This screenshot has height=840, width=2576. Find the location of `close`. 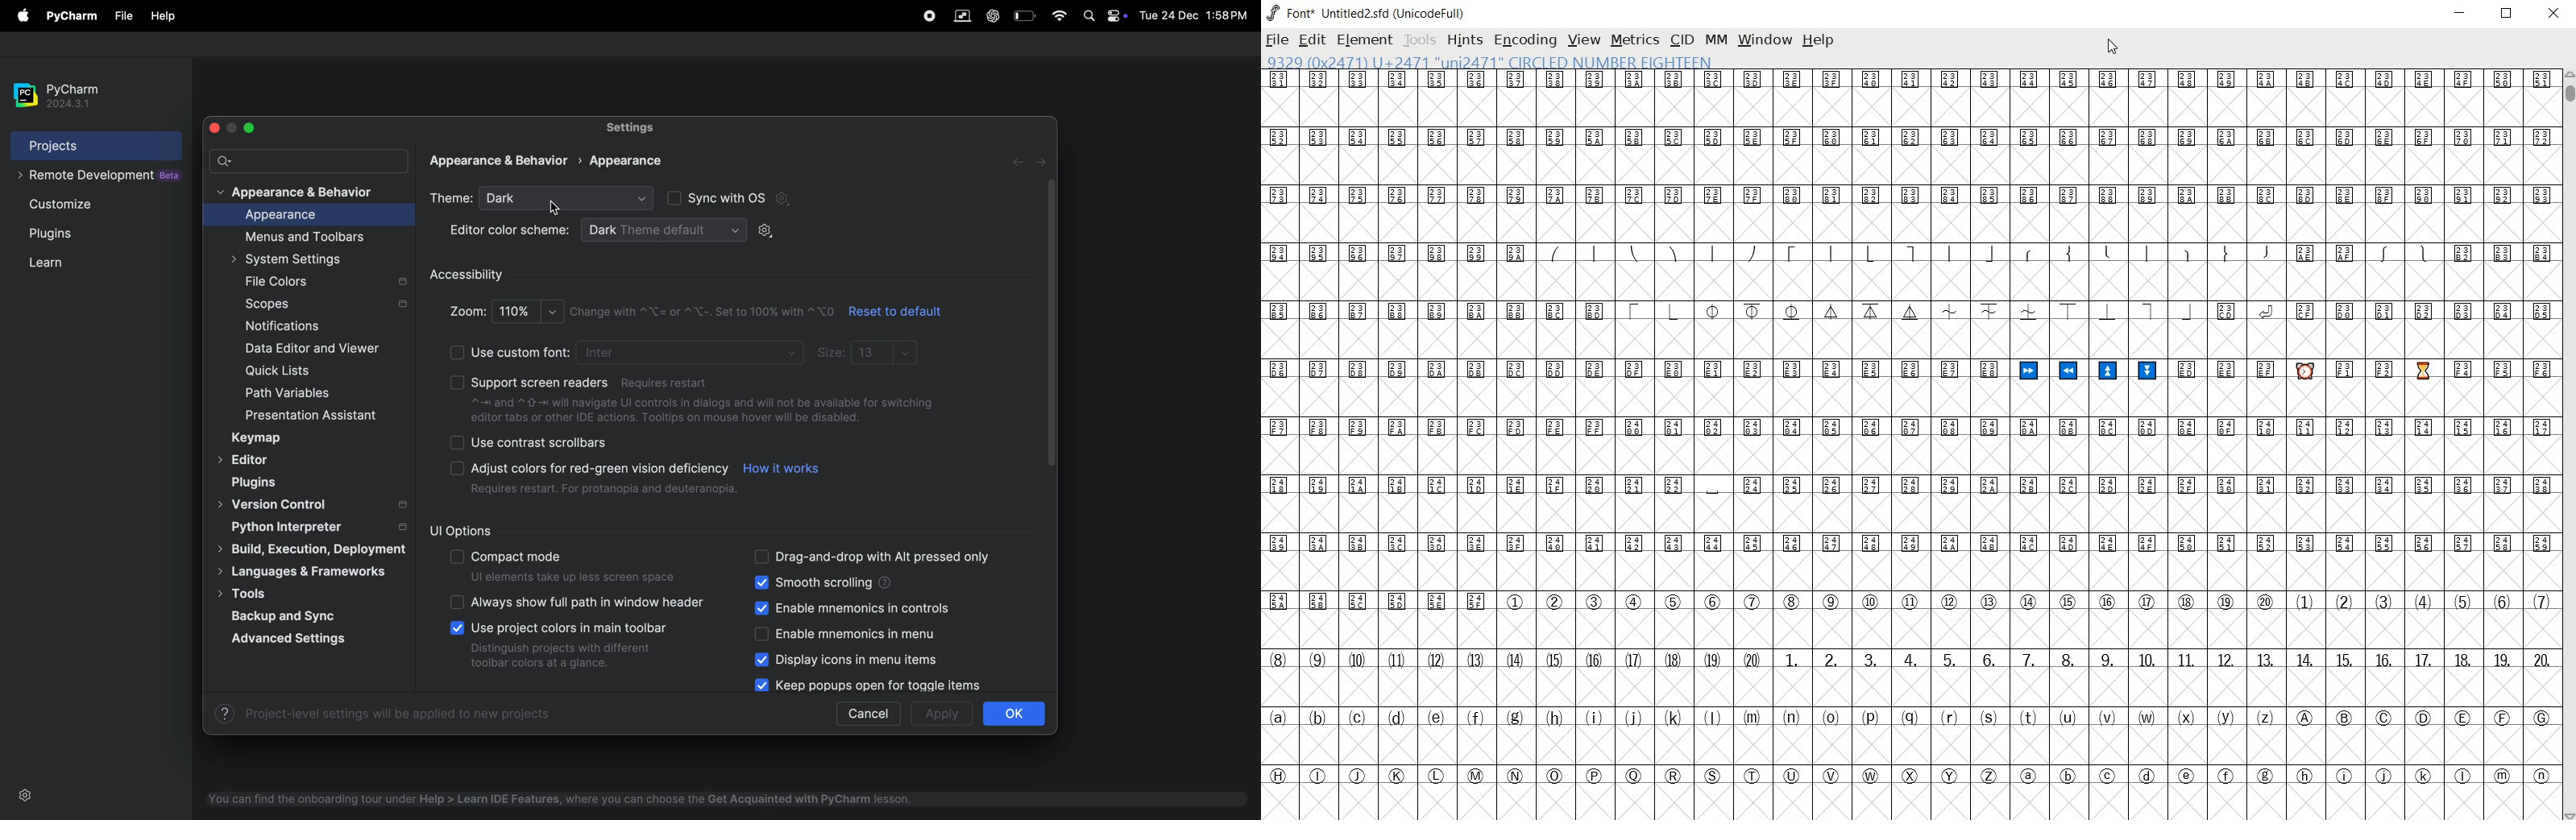

close is located at coordinates (218, 128).